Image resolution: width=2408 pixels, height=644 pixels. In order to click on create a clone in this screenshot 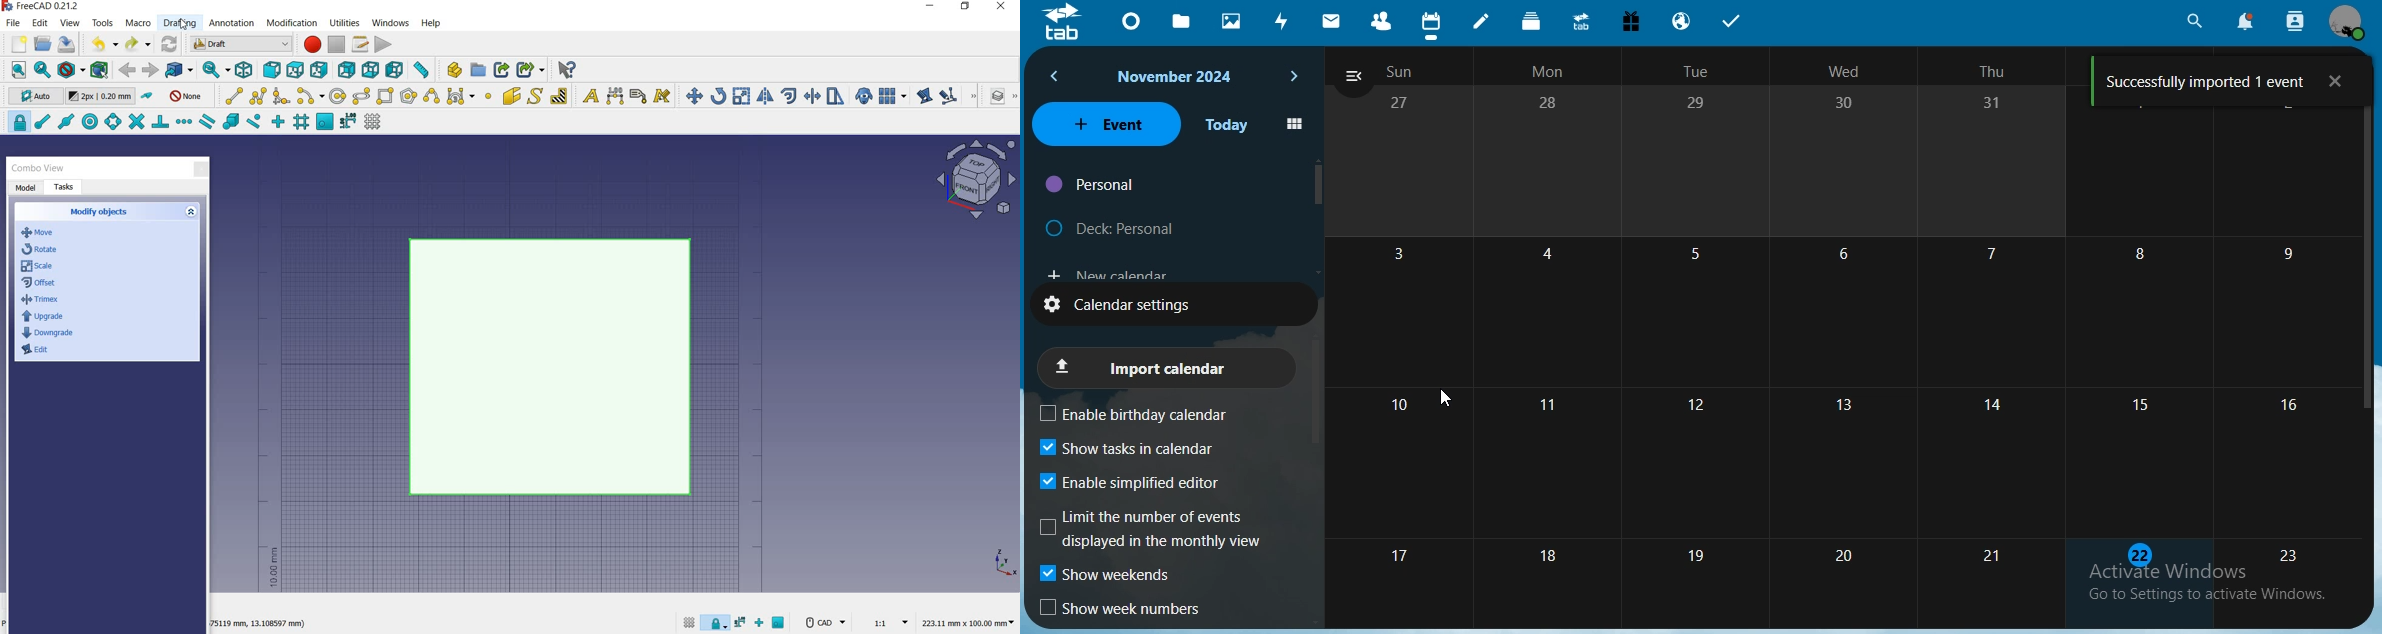, I will do `click(862, 97)`.